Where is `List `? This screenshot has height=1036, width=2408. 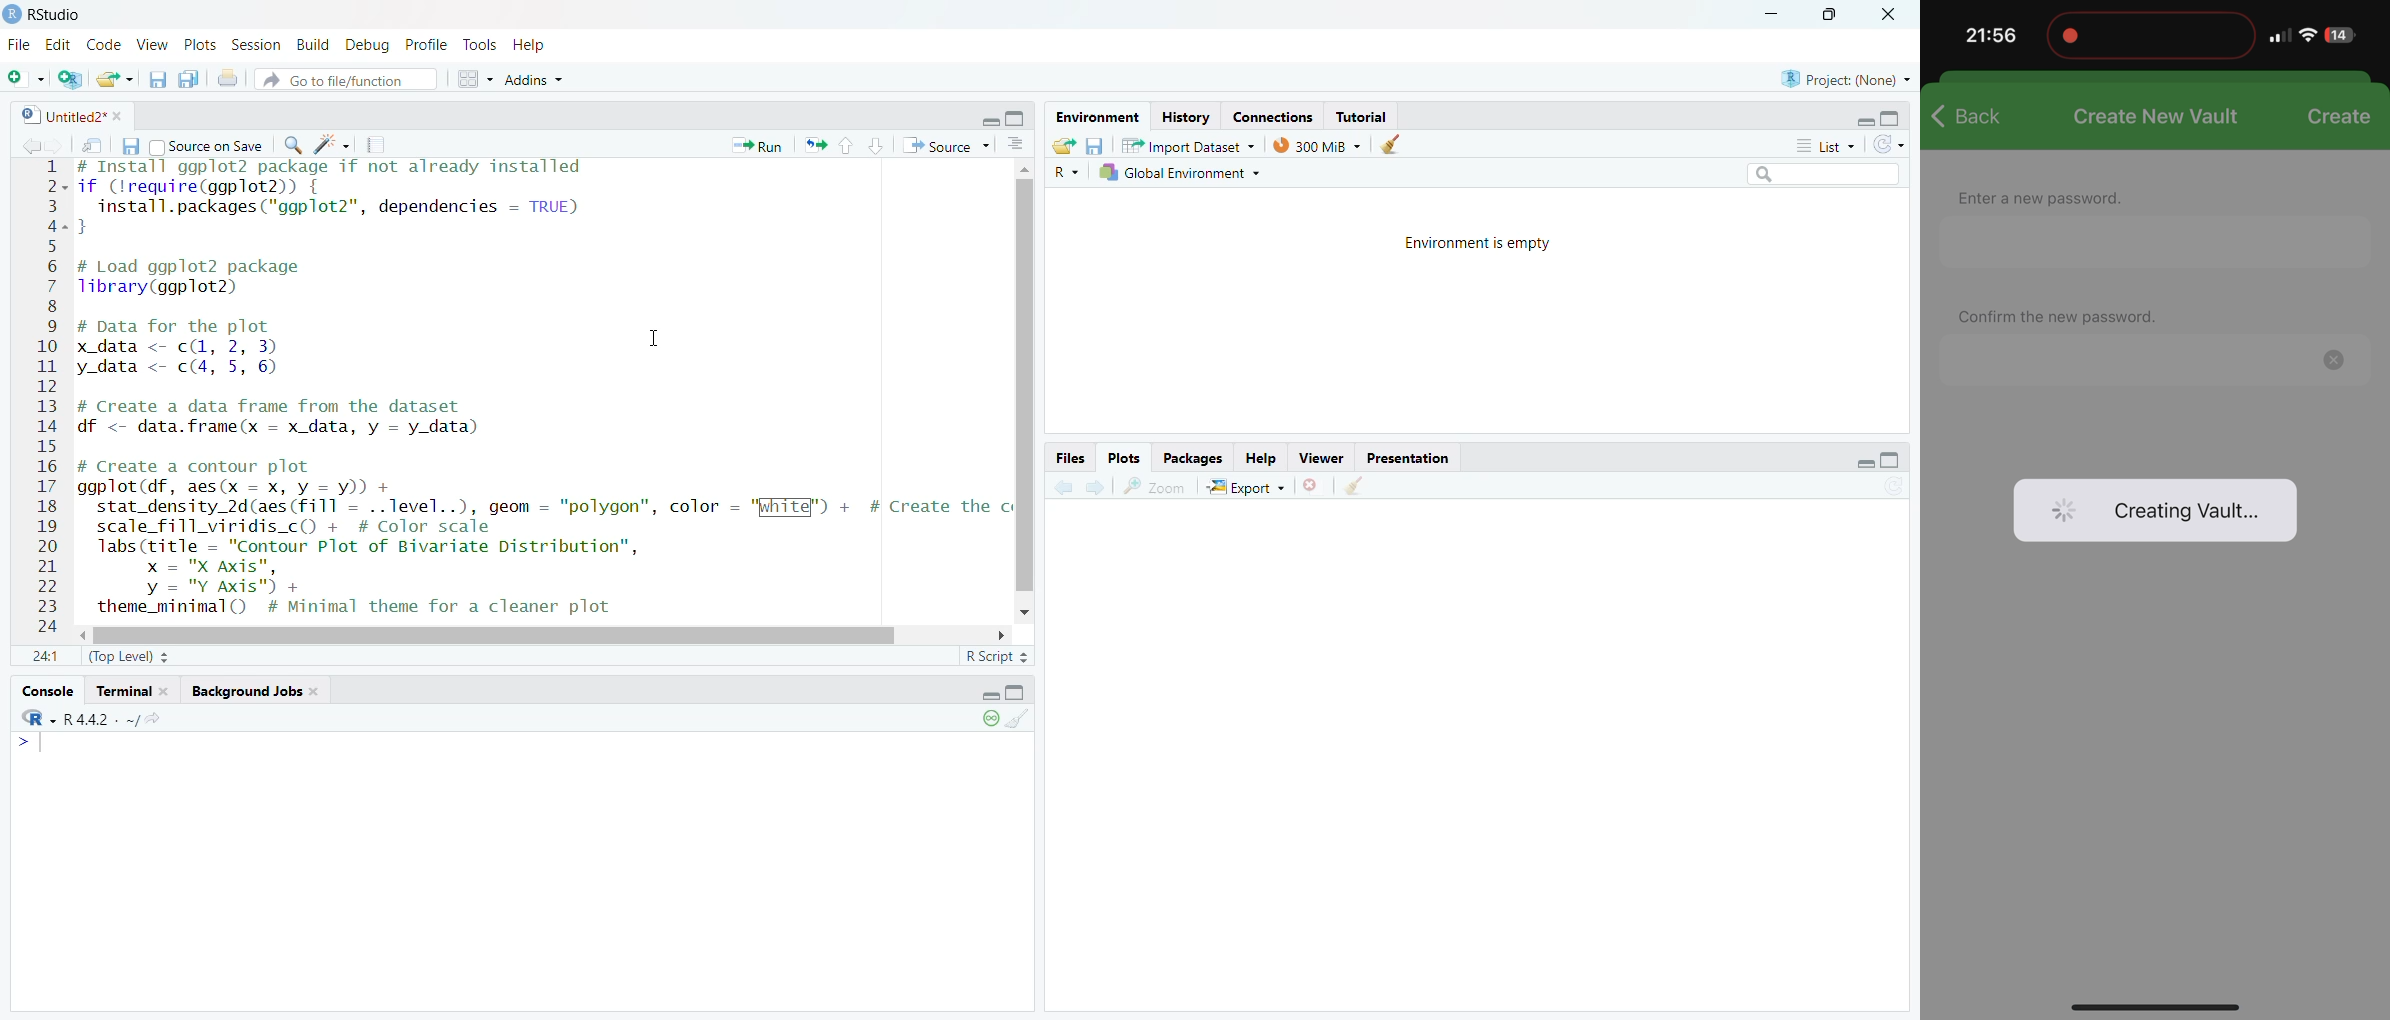 List  is located at coordinates (1828, 146).